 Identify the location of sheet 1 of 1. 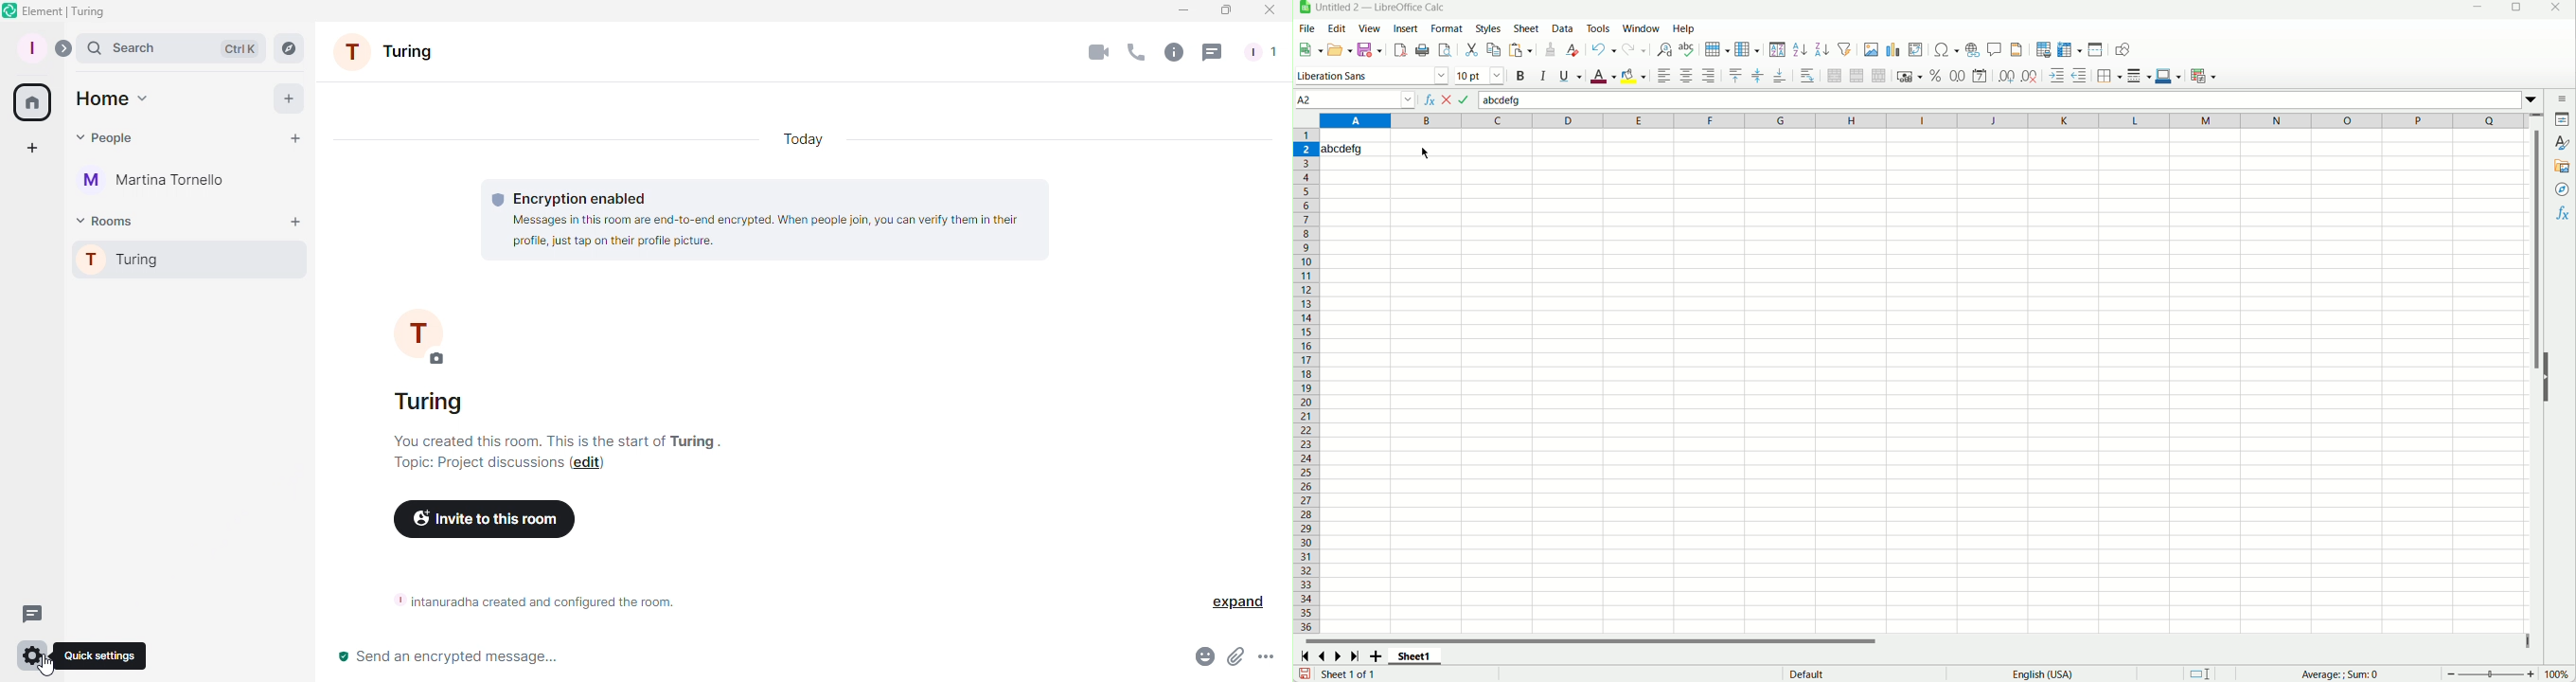
(1351, 675).